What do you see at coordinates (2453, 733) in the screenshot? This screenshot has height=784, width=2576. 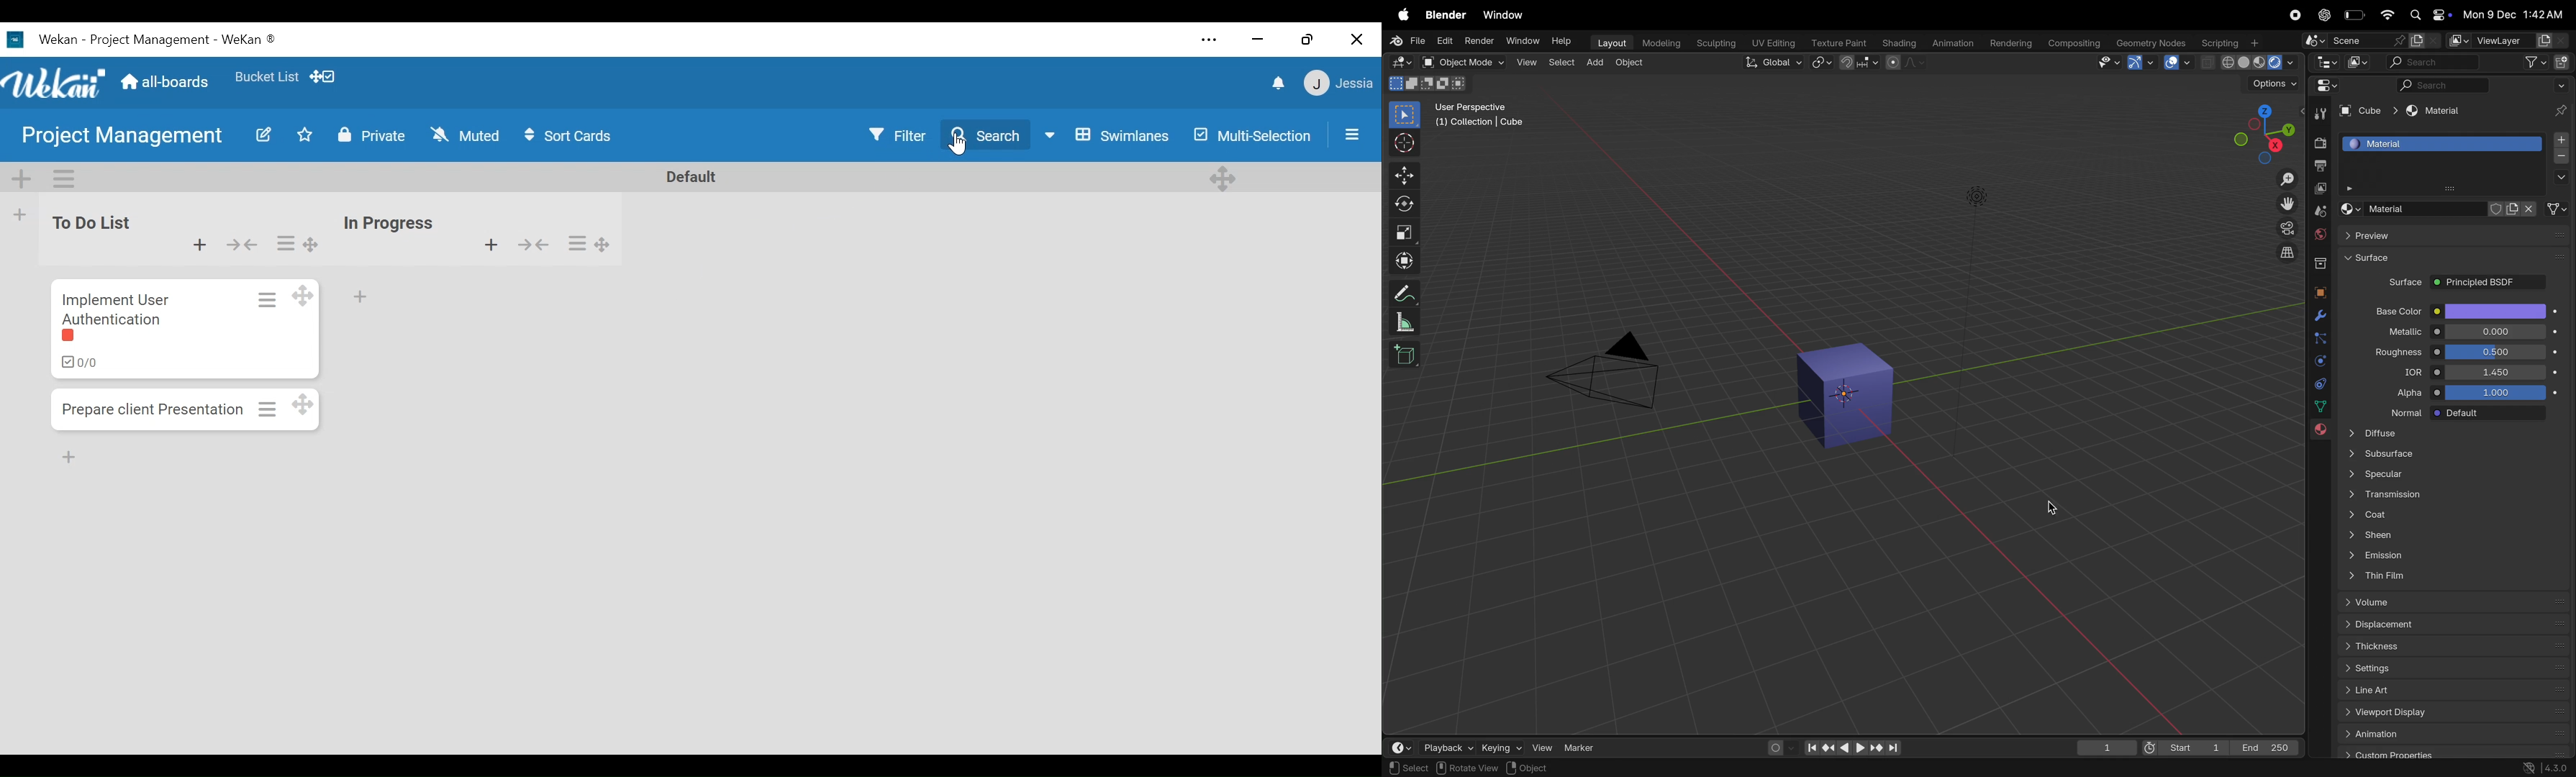 I see `animation` at bounding box center [2453, 733].